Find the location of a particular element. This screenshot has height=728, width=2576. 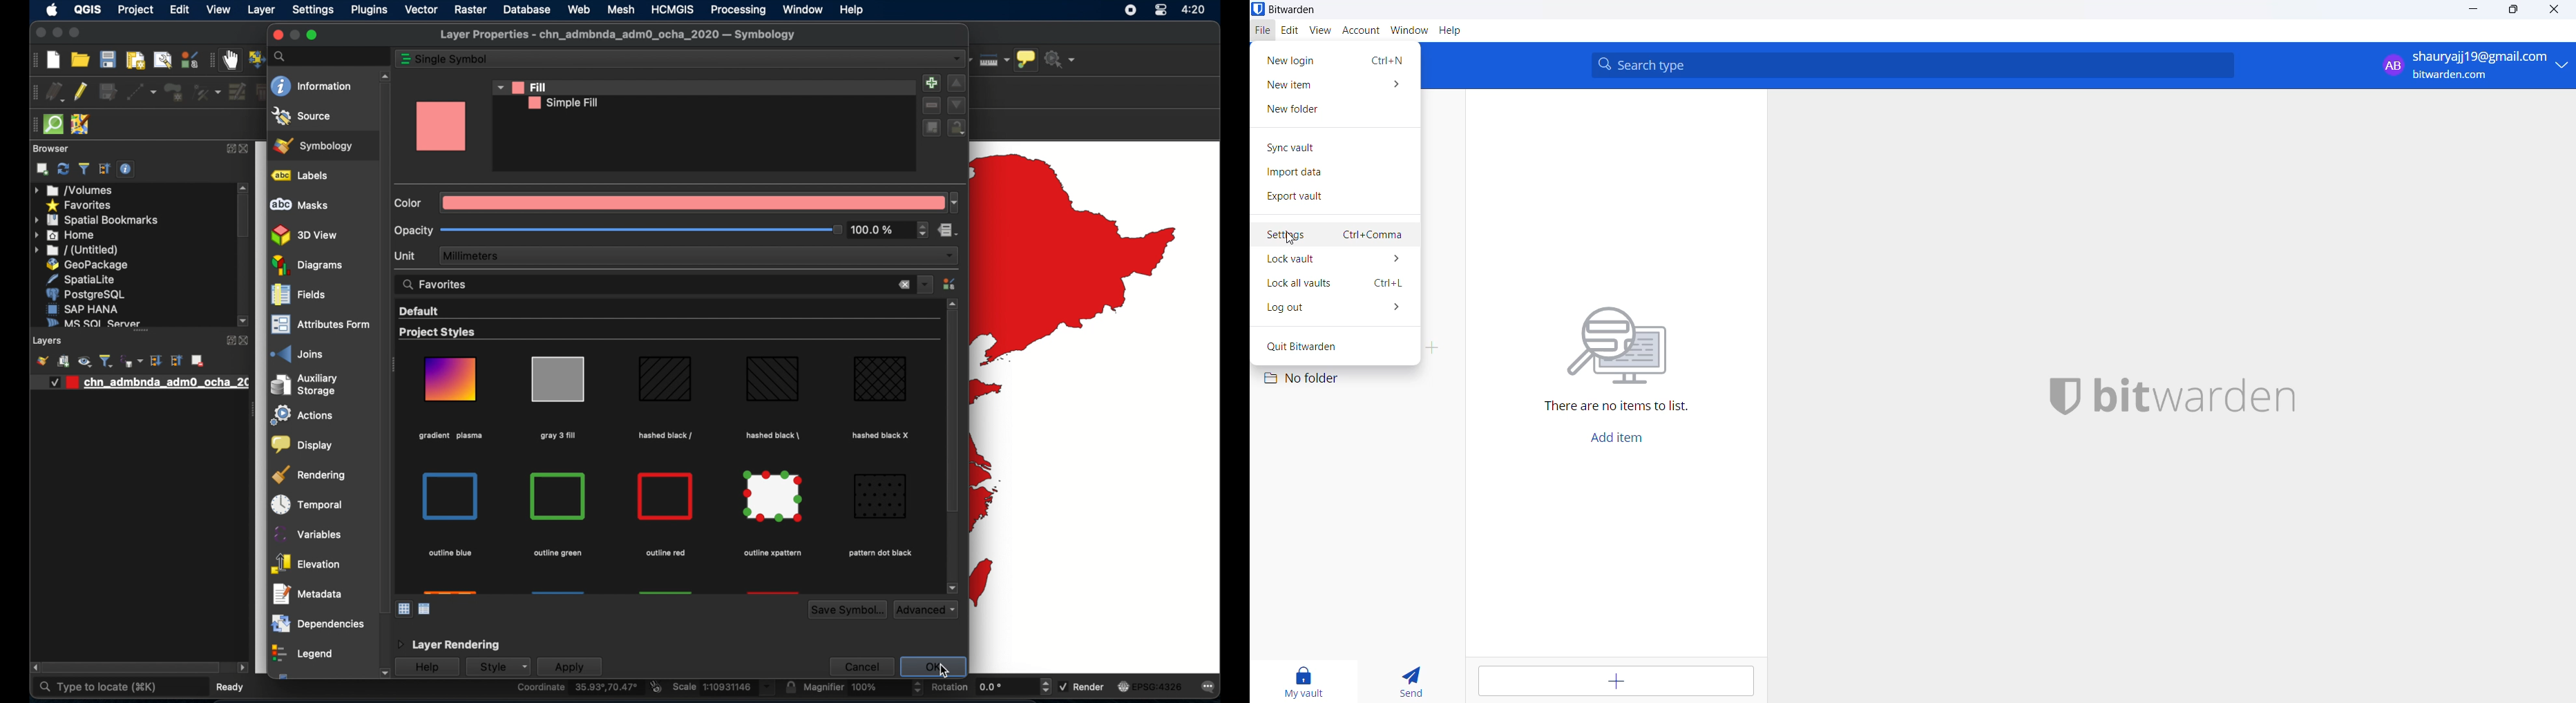

save project is located at coordinates (107, 59).